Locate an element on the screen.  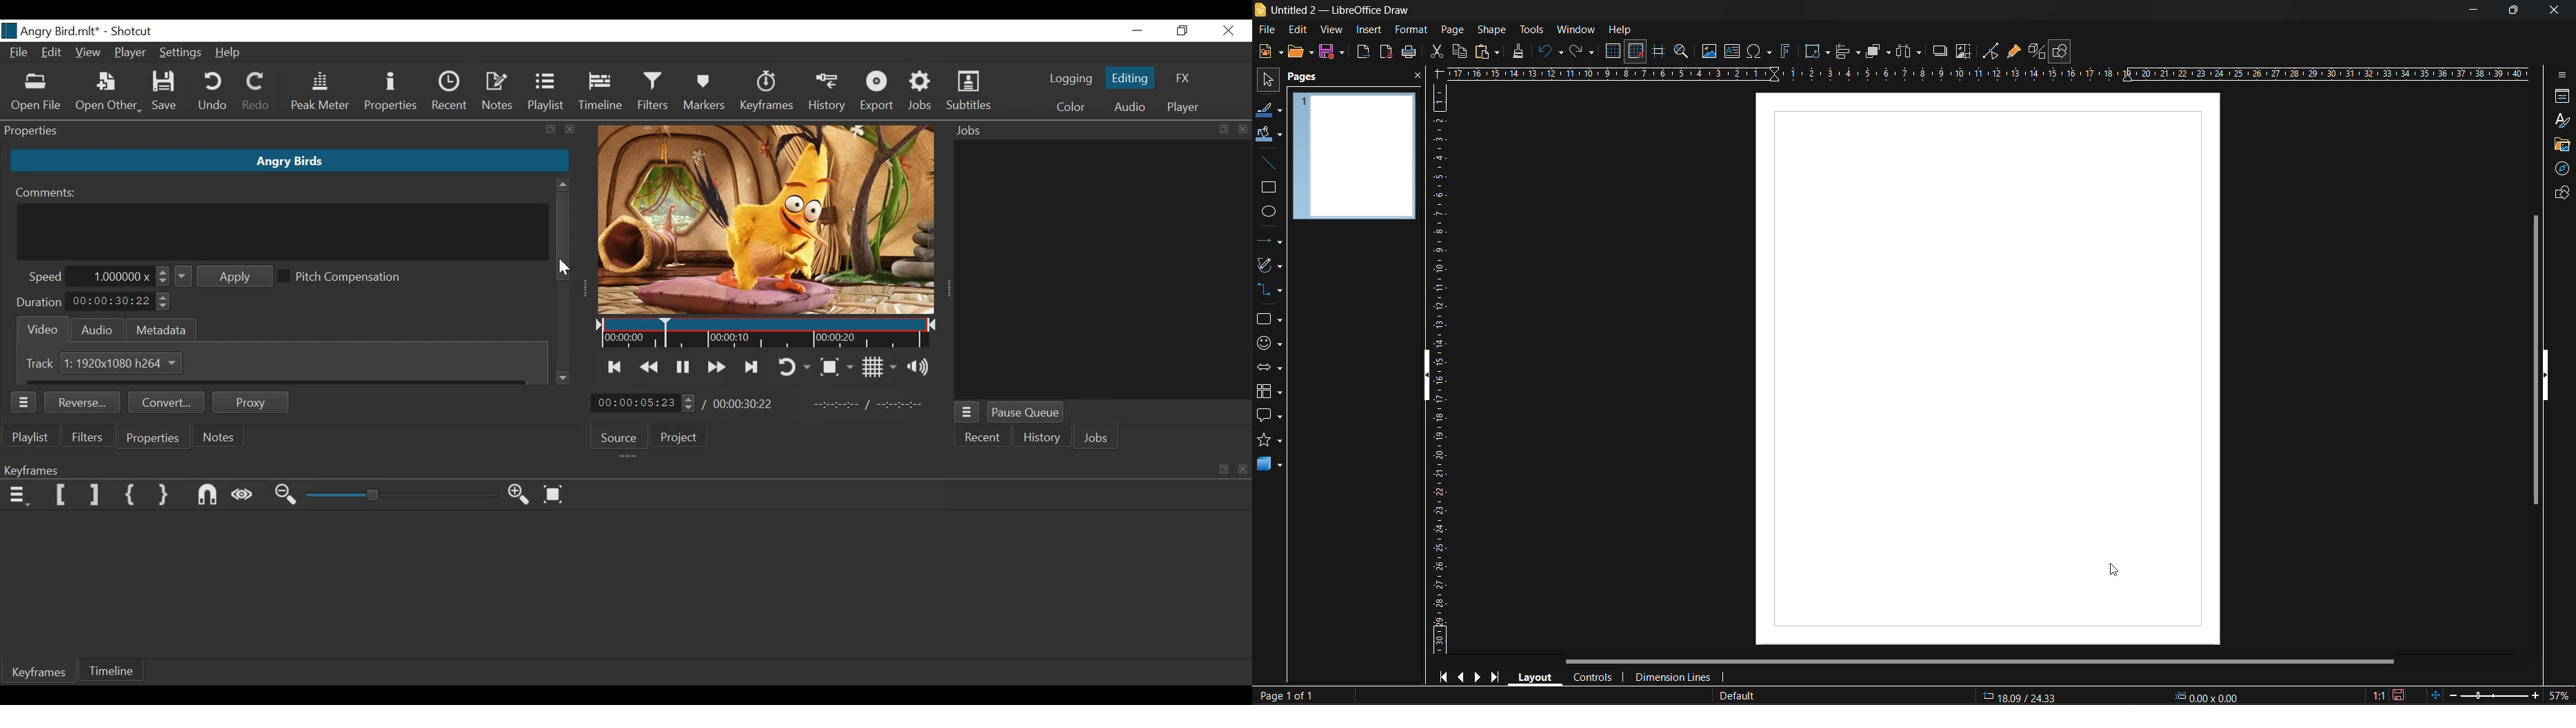
fontwork is located at coordinates (1785, 53).